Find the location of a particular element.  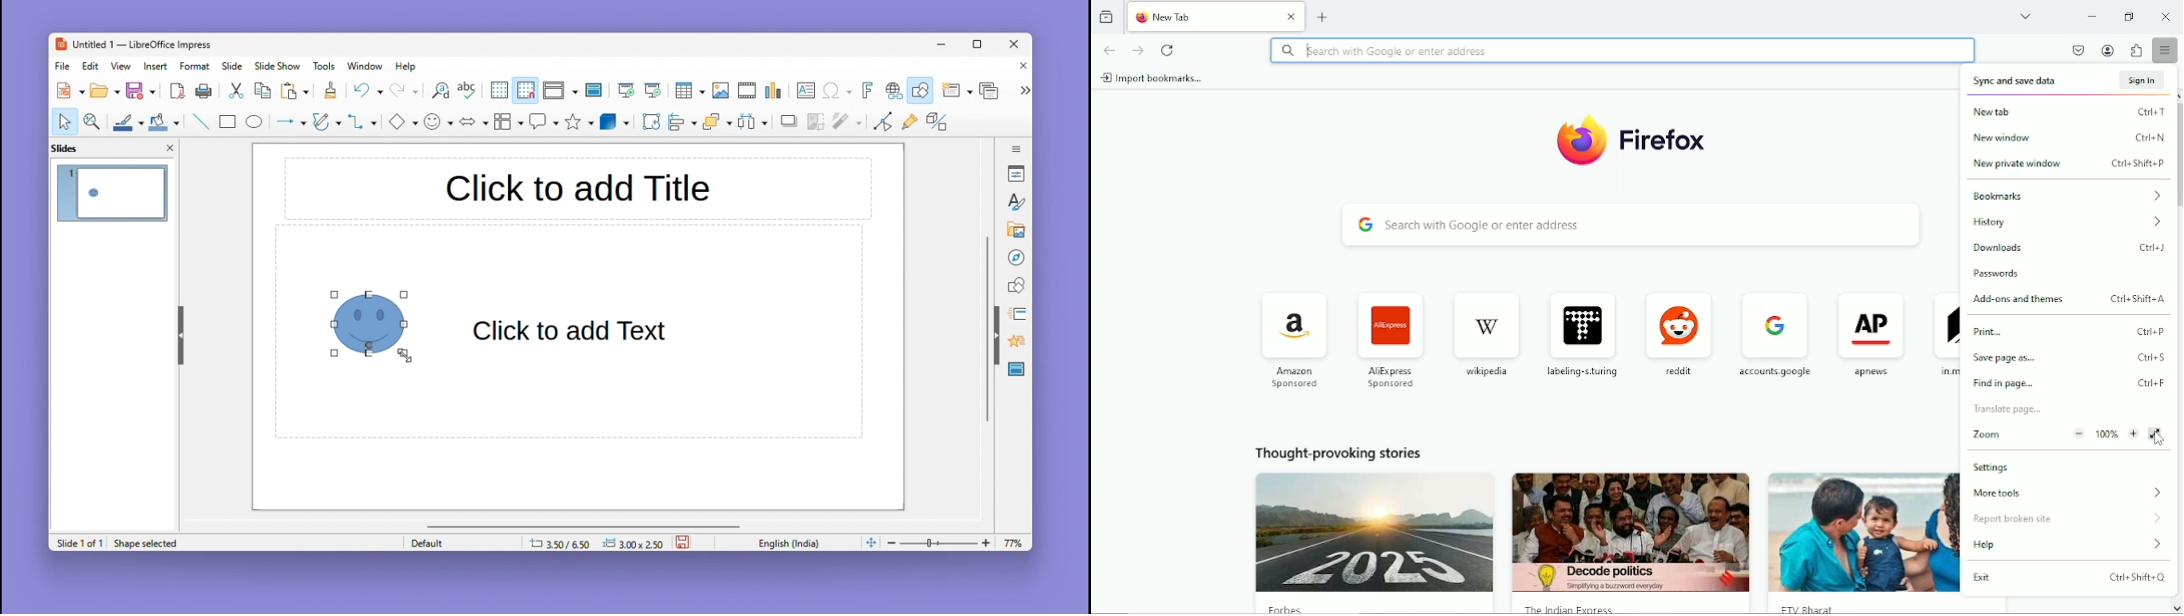

Table is located at coordinates (690, 91).